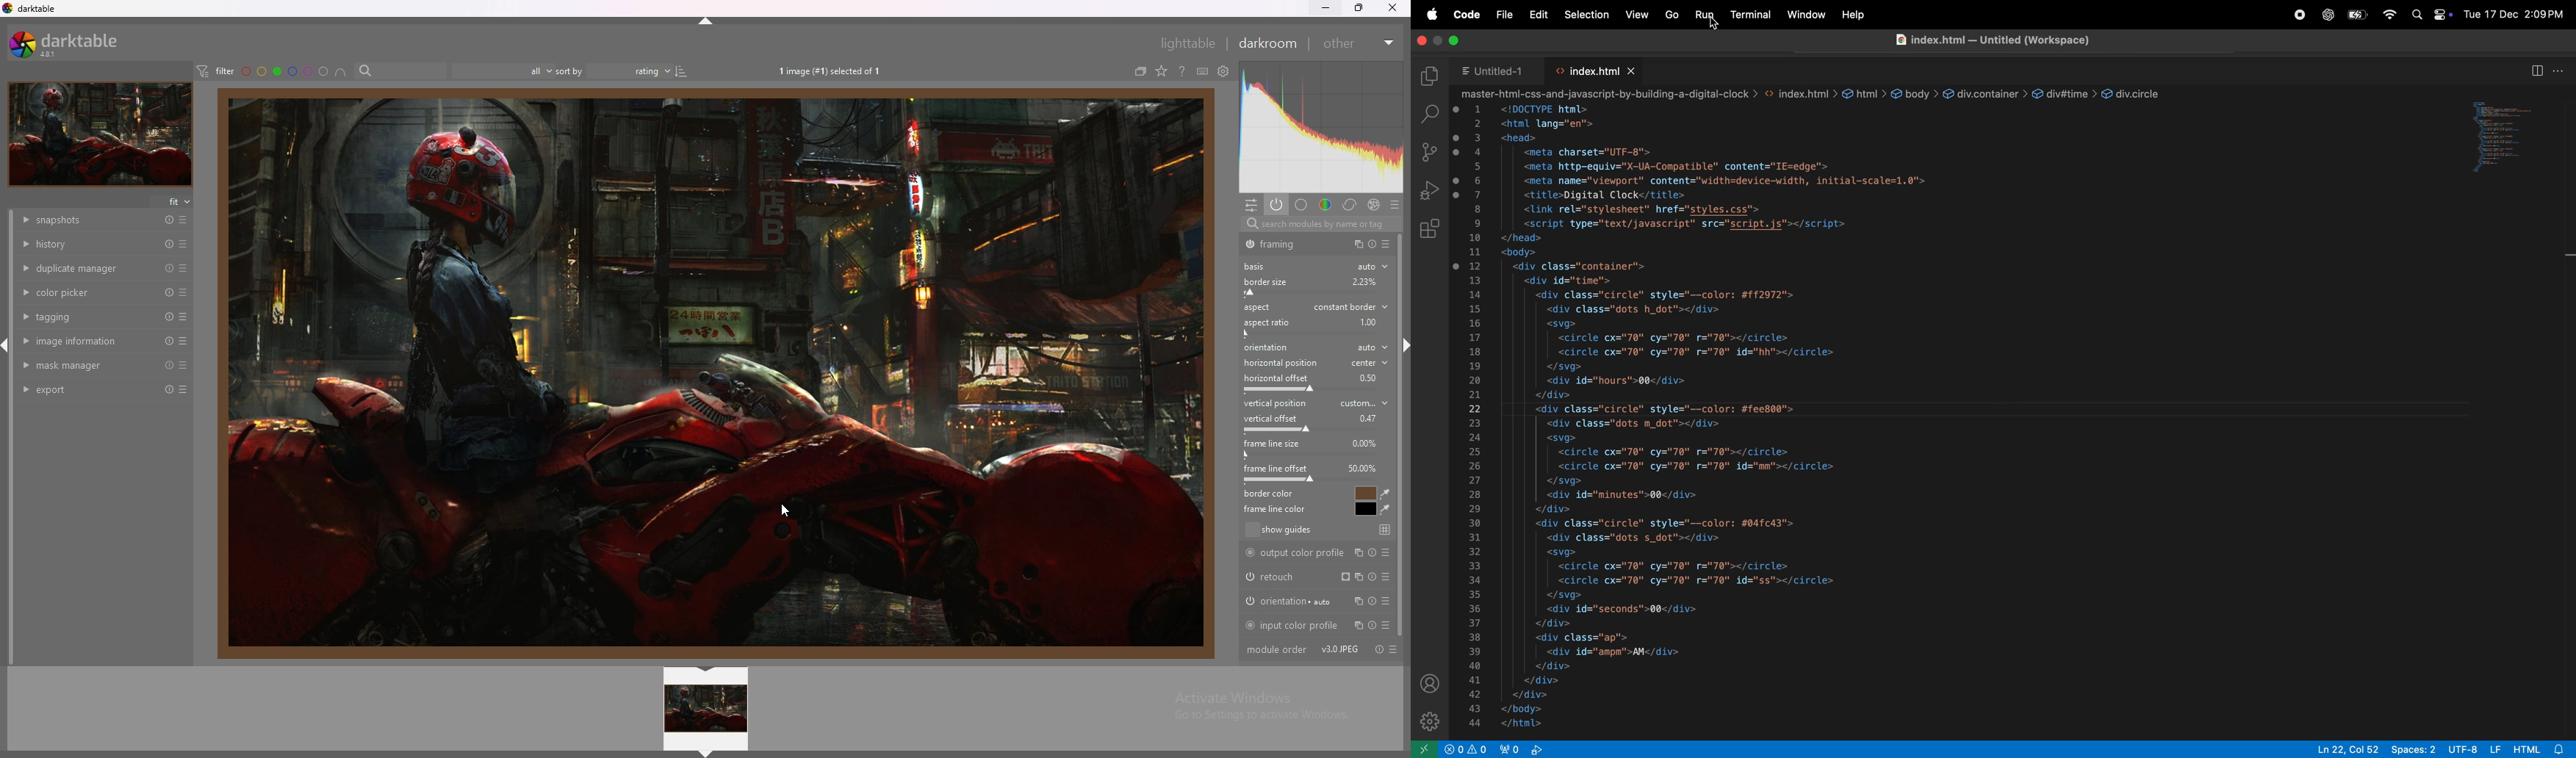 The height and width of the screenshot is (784, 2576). What do you see at coordinates (1348, 205) in the screenshot?
I see `correct` at bounding box center [1348, 205].